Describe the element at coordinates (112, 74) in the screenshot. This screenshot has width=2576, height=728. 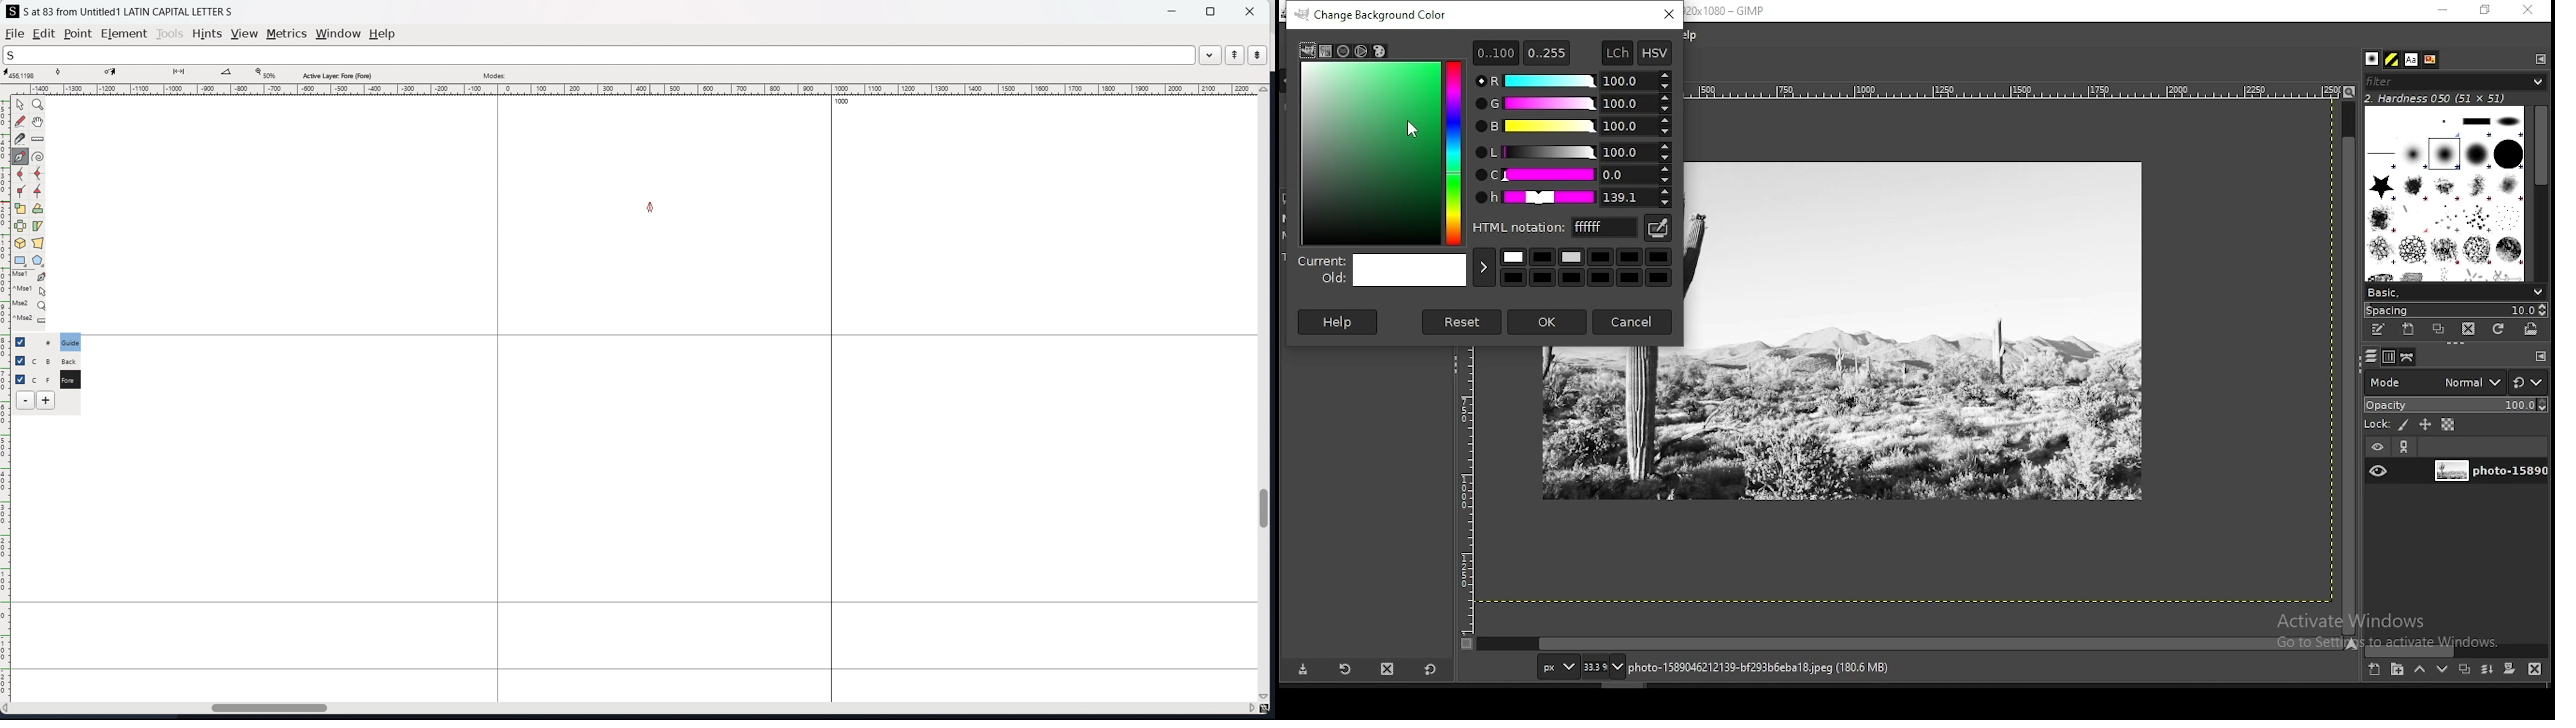
I see `cursor destination coordinate` at that location.